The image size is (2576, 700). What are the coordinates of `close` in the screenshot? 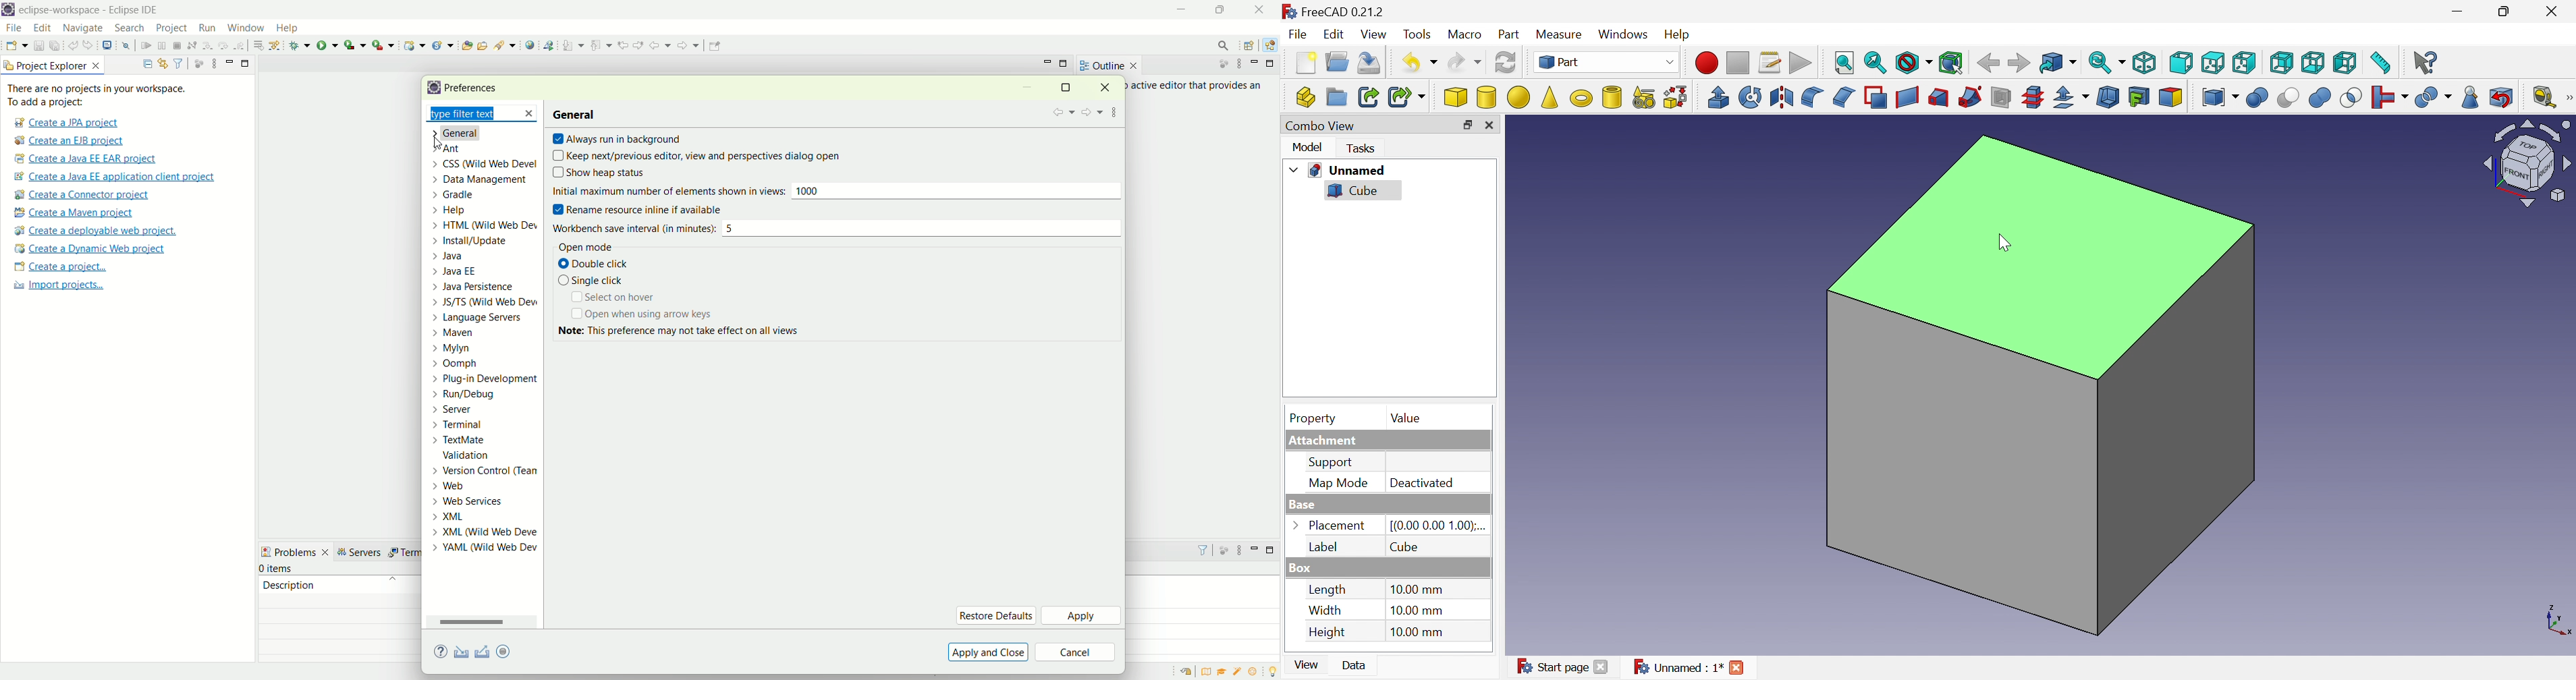 It's located at (1110, 87).